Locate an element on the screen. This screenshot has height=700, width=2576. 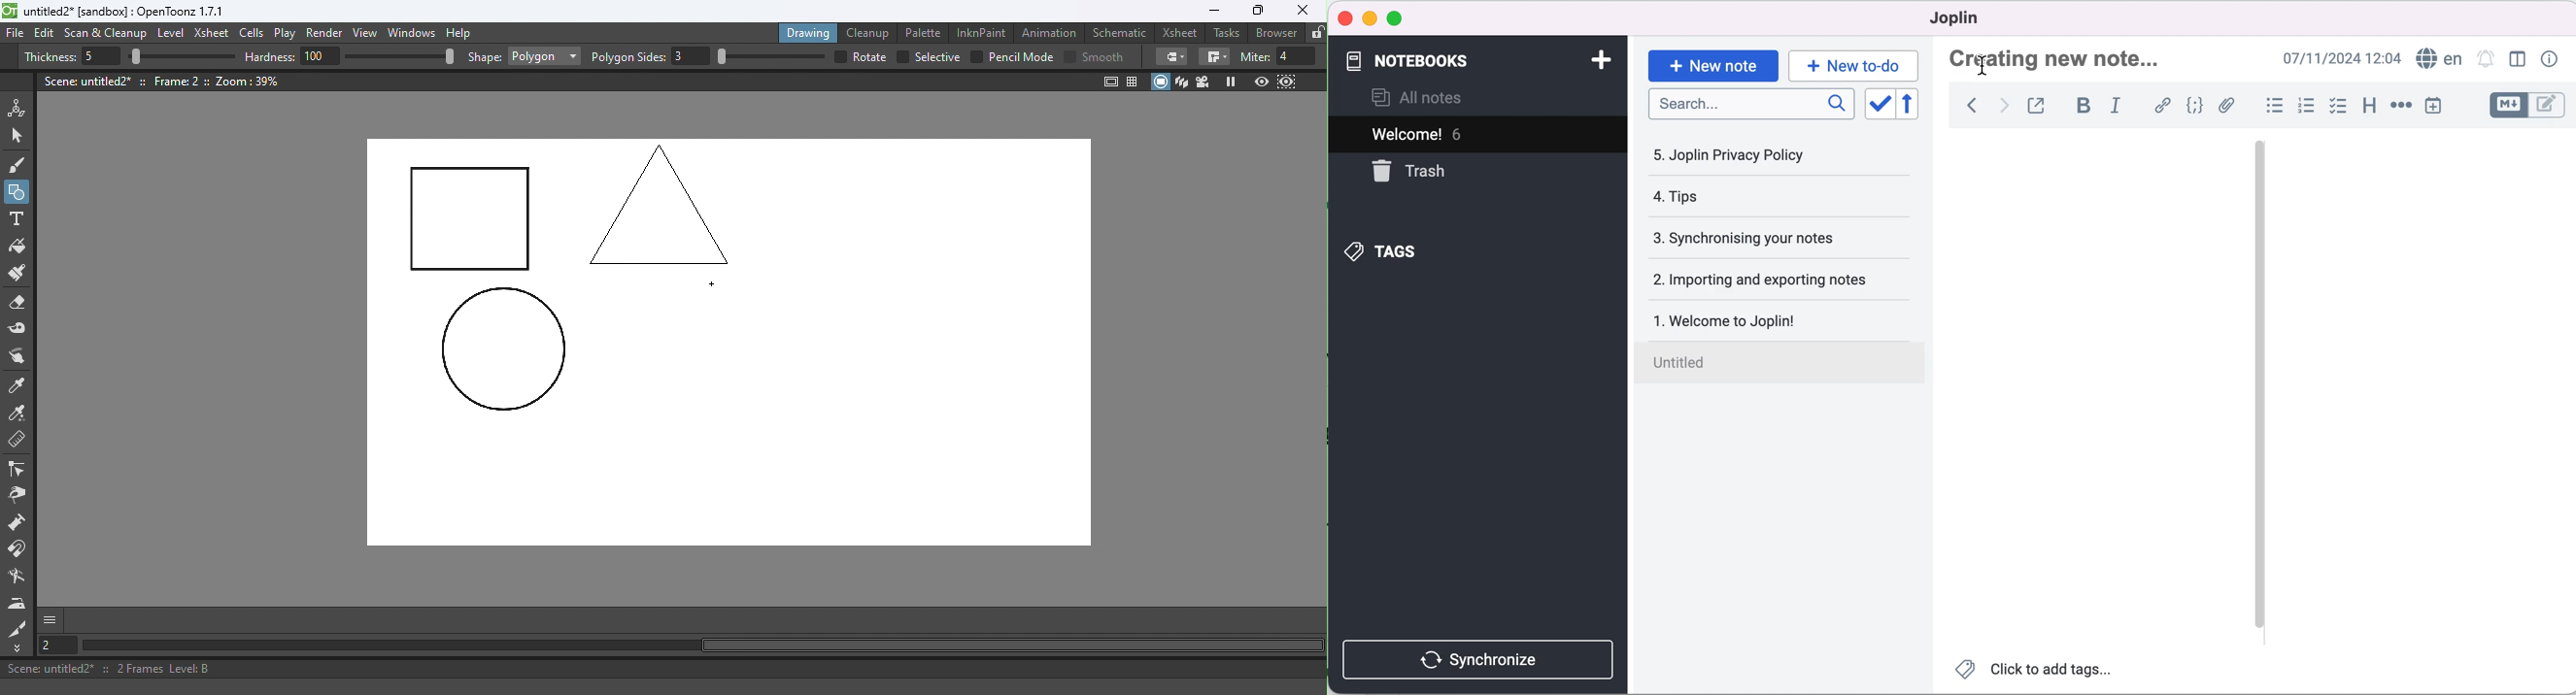
joplin is located at coordinates (1975, 20).